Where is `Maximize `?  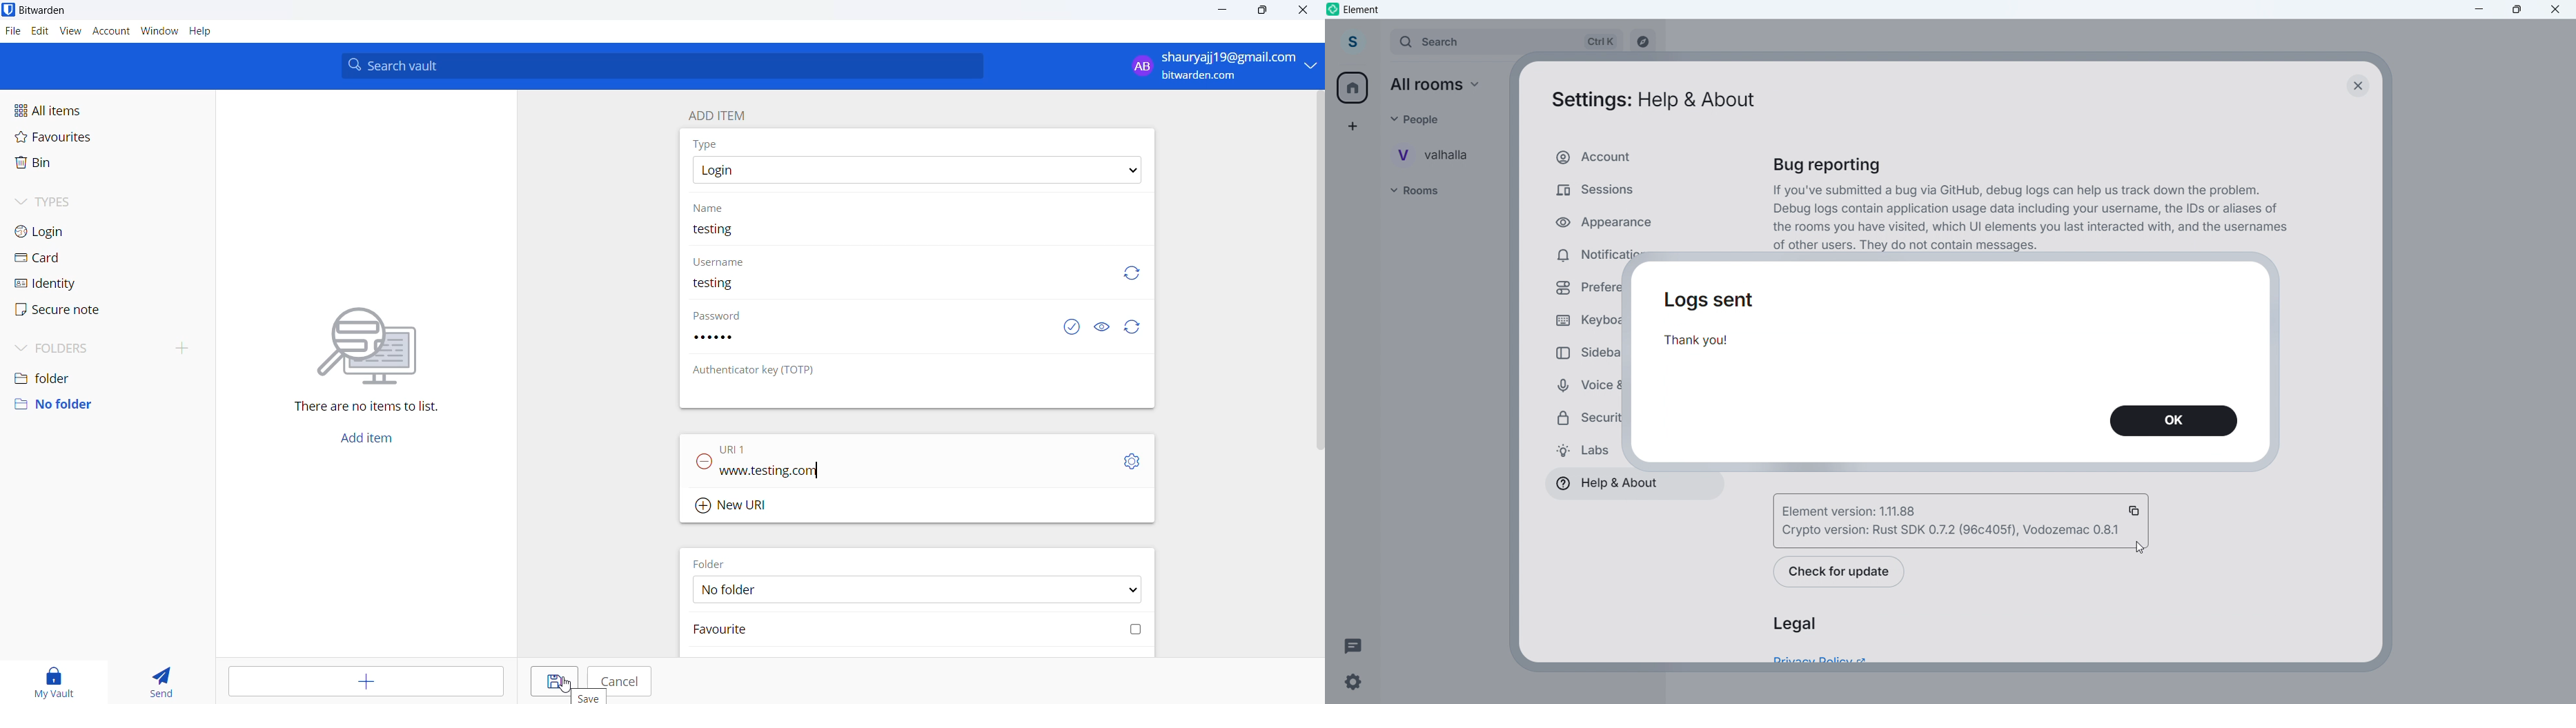 Maximize  is located at coordinates (2518, 10).